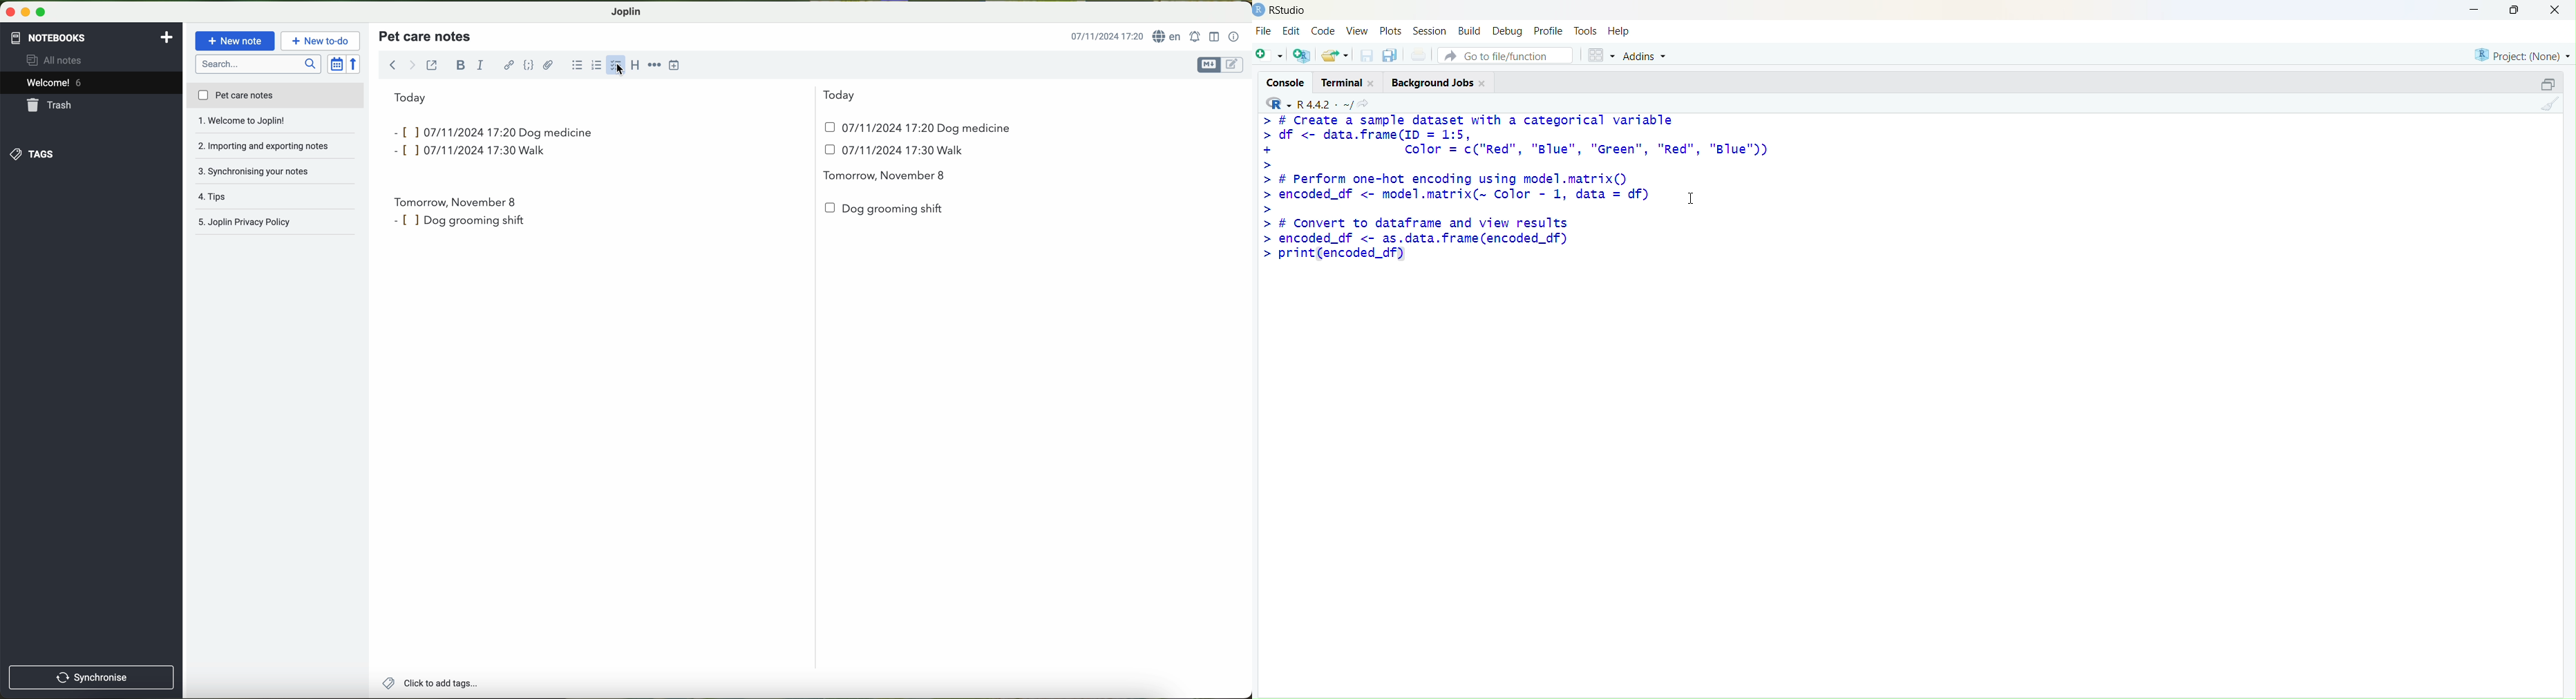 The image size is (2576, 700). What do you see at coordinates (1292, 30) in the screenshot?
I see `edit` at bounding box center [1292, 30].